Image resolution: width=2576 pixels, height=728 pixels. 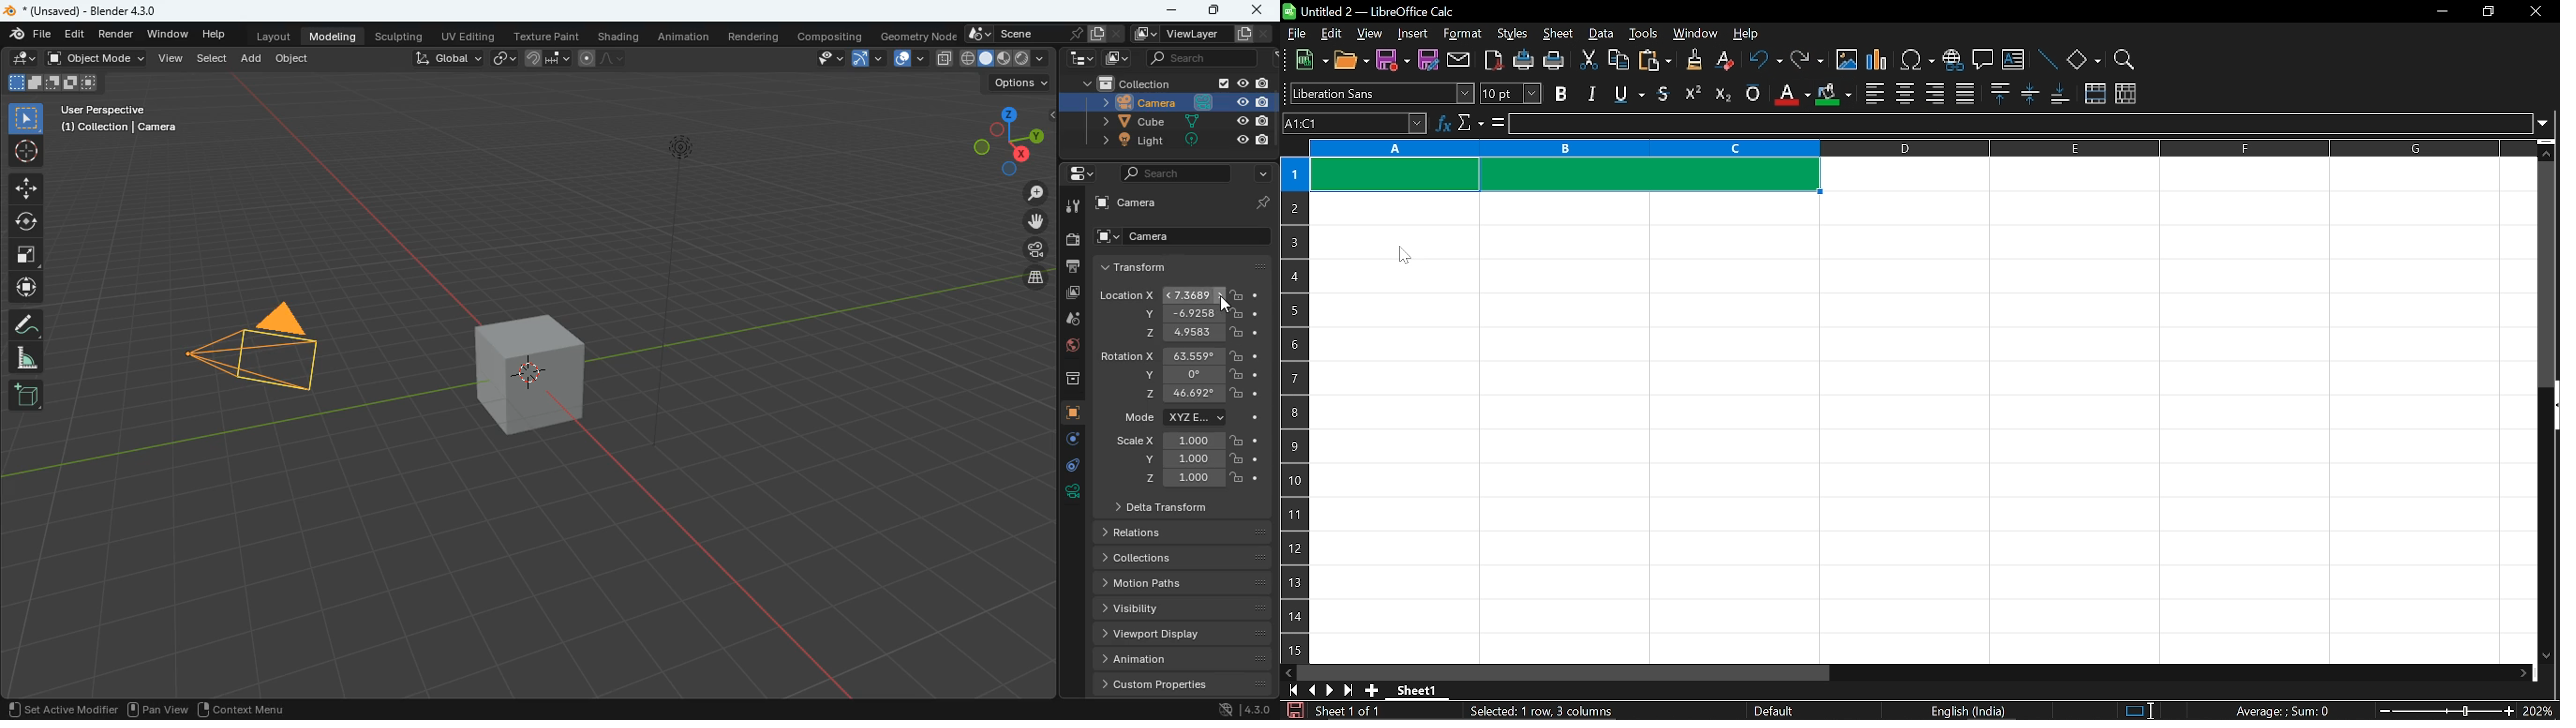 I want to click on close, so click(x=1257, y=11).